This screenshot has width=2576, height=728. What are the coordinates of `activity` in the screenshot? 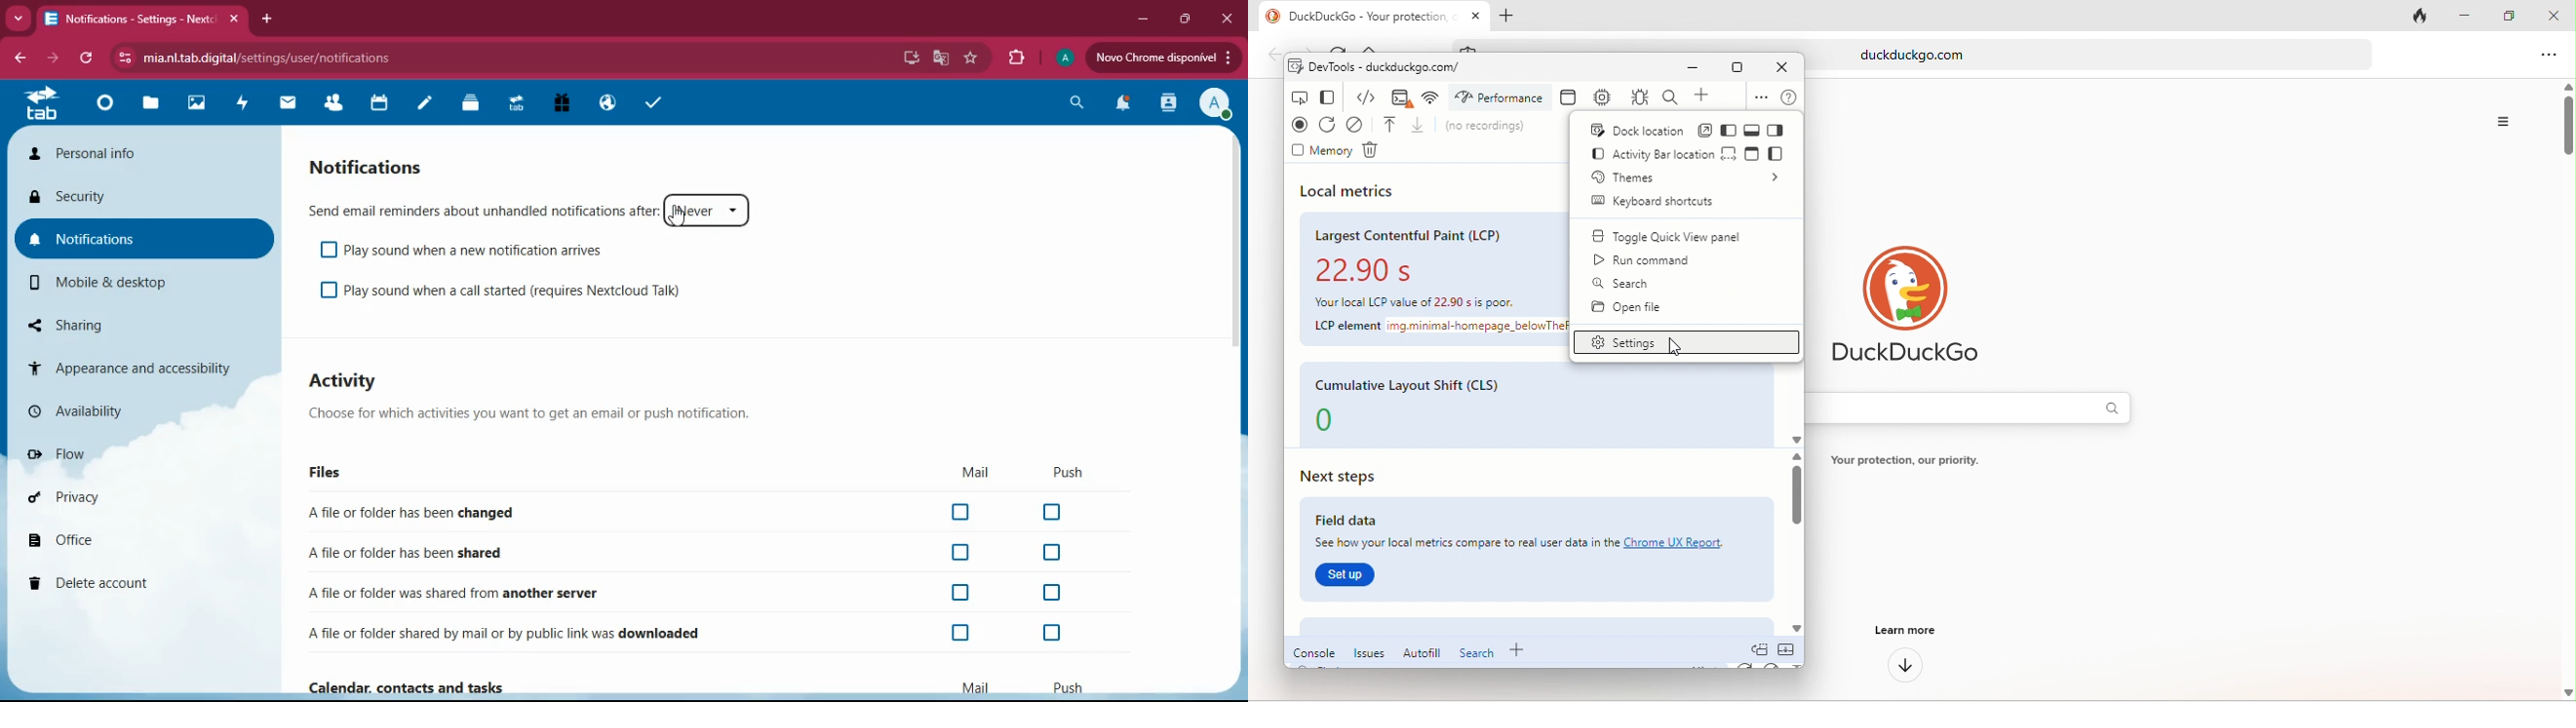 It's located at (1165, 103).